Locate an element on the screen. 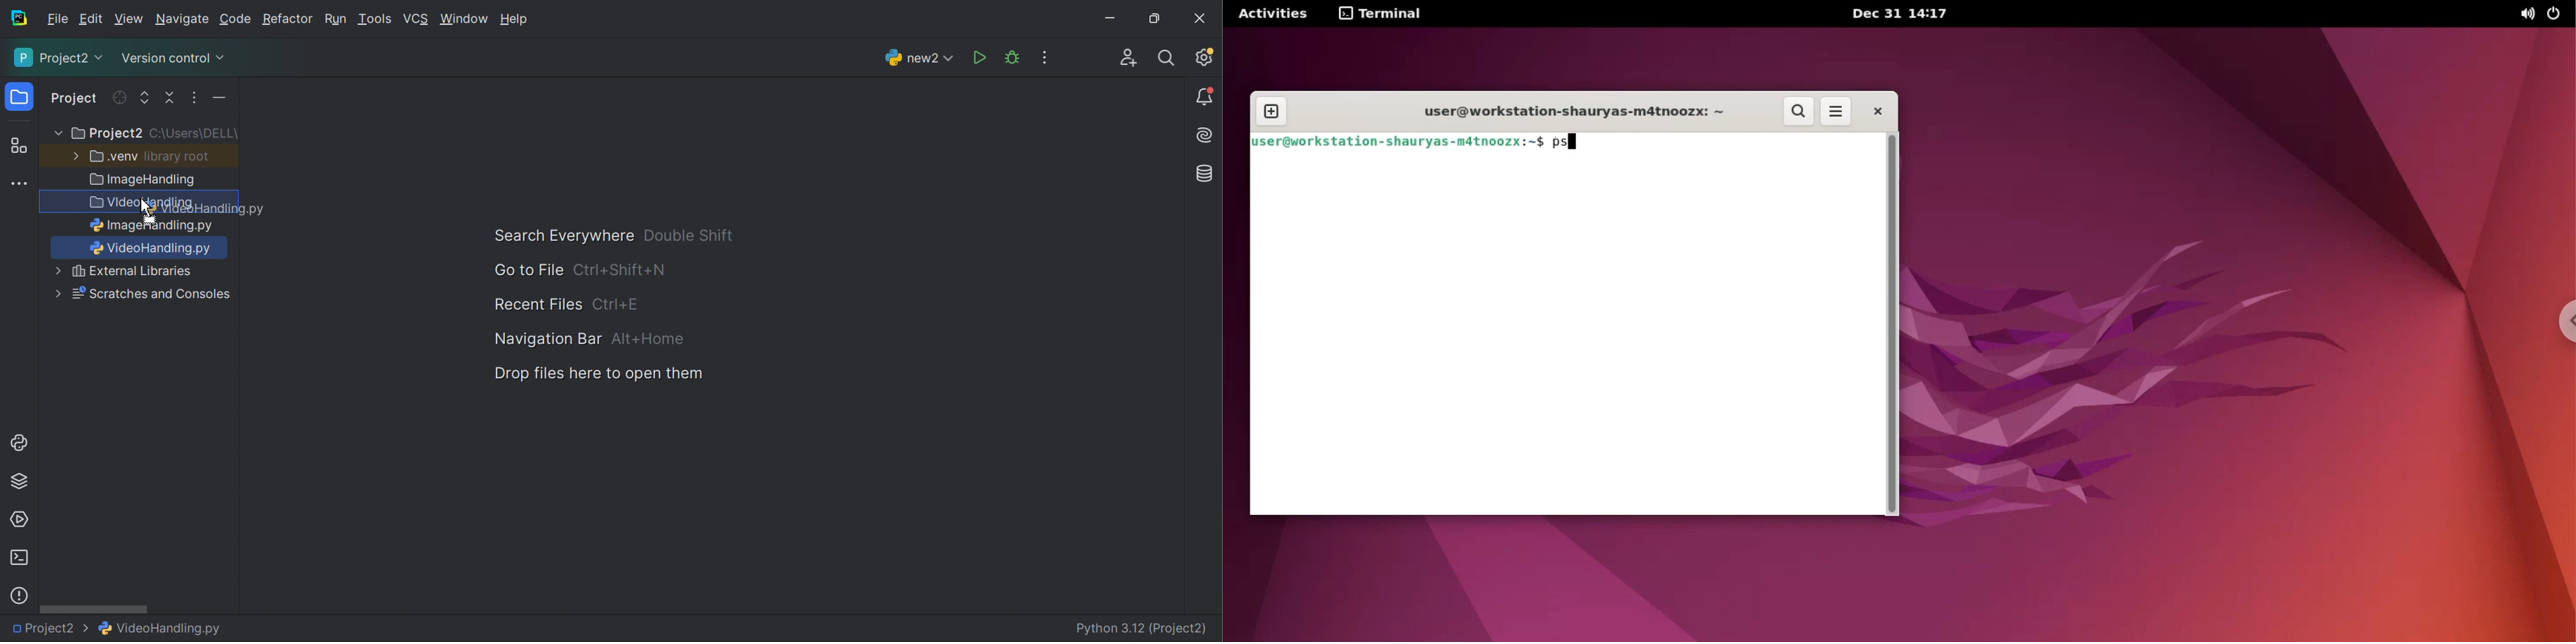 The height and width of the screenshot is (644, 2576). terminal  is located at coordinates (1382, 14).